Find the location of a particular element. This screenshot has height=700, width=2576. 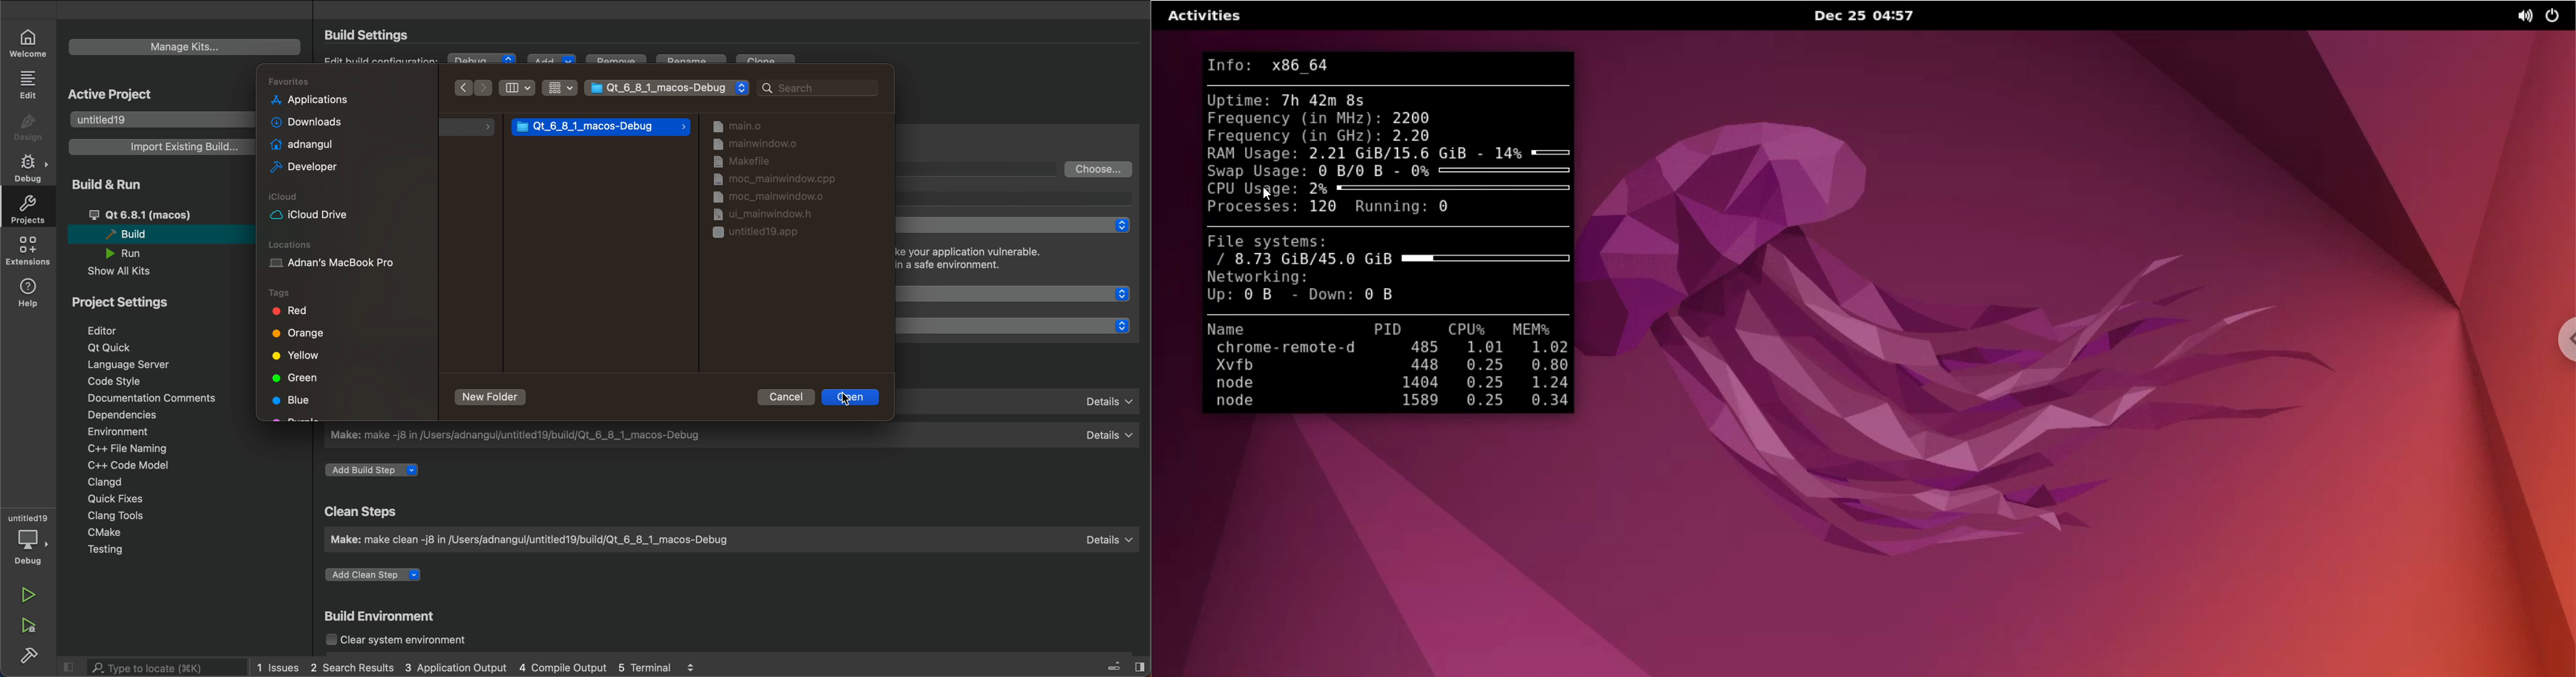

clone is located at coordinates (769, 63).